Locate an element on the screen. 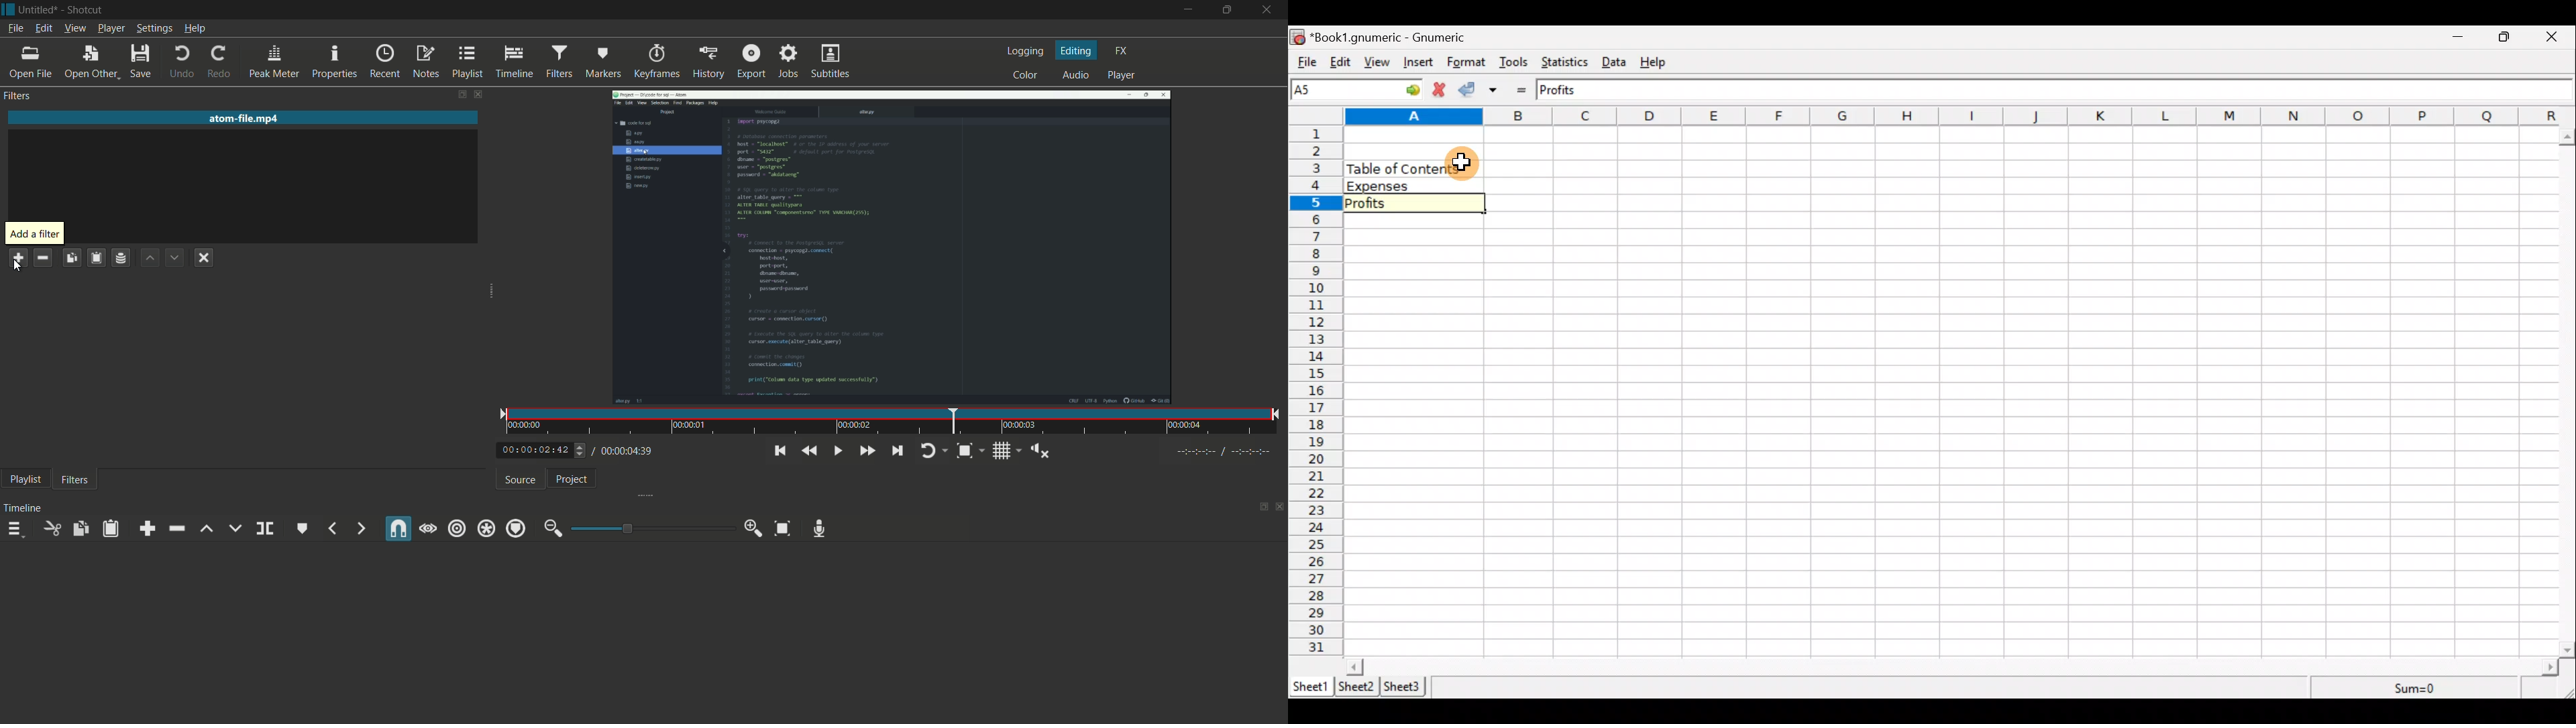 Image resolution: width=2576 pixels, height=728 pixels. ripple all tracks is located at coordinates (486, 530).